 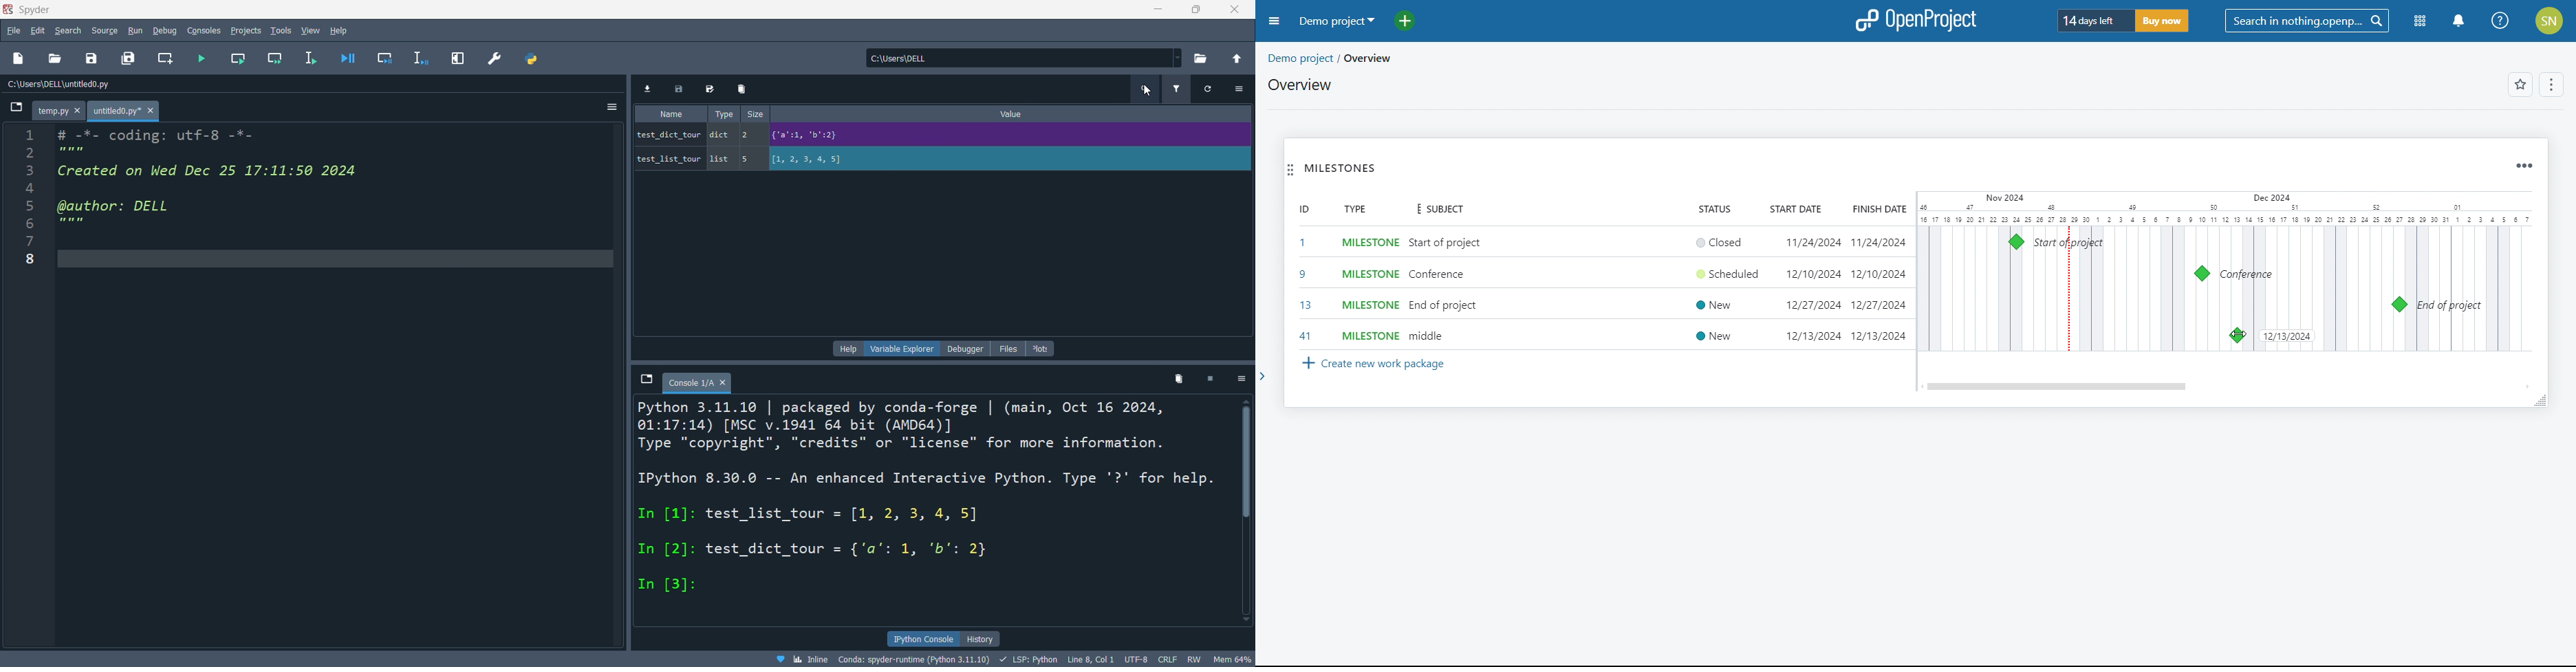 What do you see at coordinates (1244, 379) in the screenshot?
I see `options` at bounding box center [1244, 379].